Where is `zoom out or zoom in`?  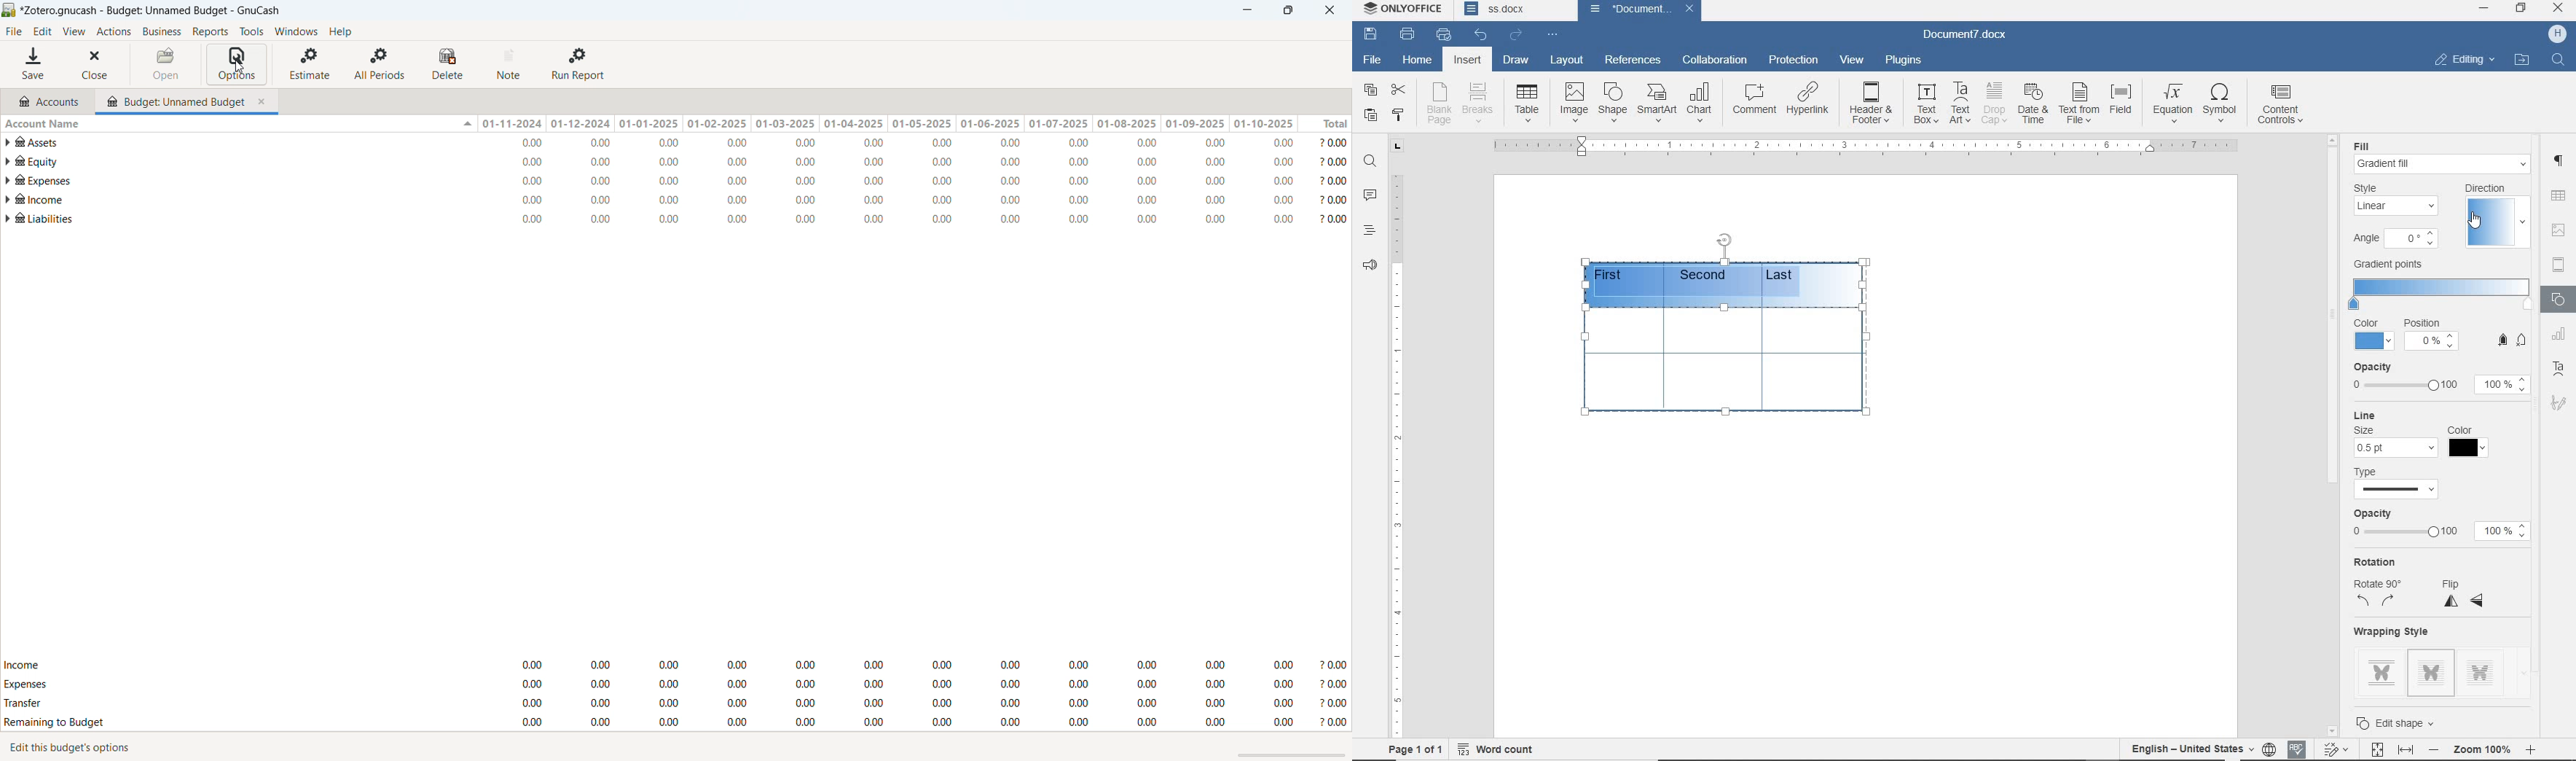
zoom out or zoom in is located at coordinates (2486, 747).